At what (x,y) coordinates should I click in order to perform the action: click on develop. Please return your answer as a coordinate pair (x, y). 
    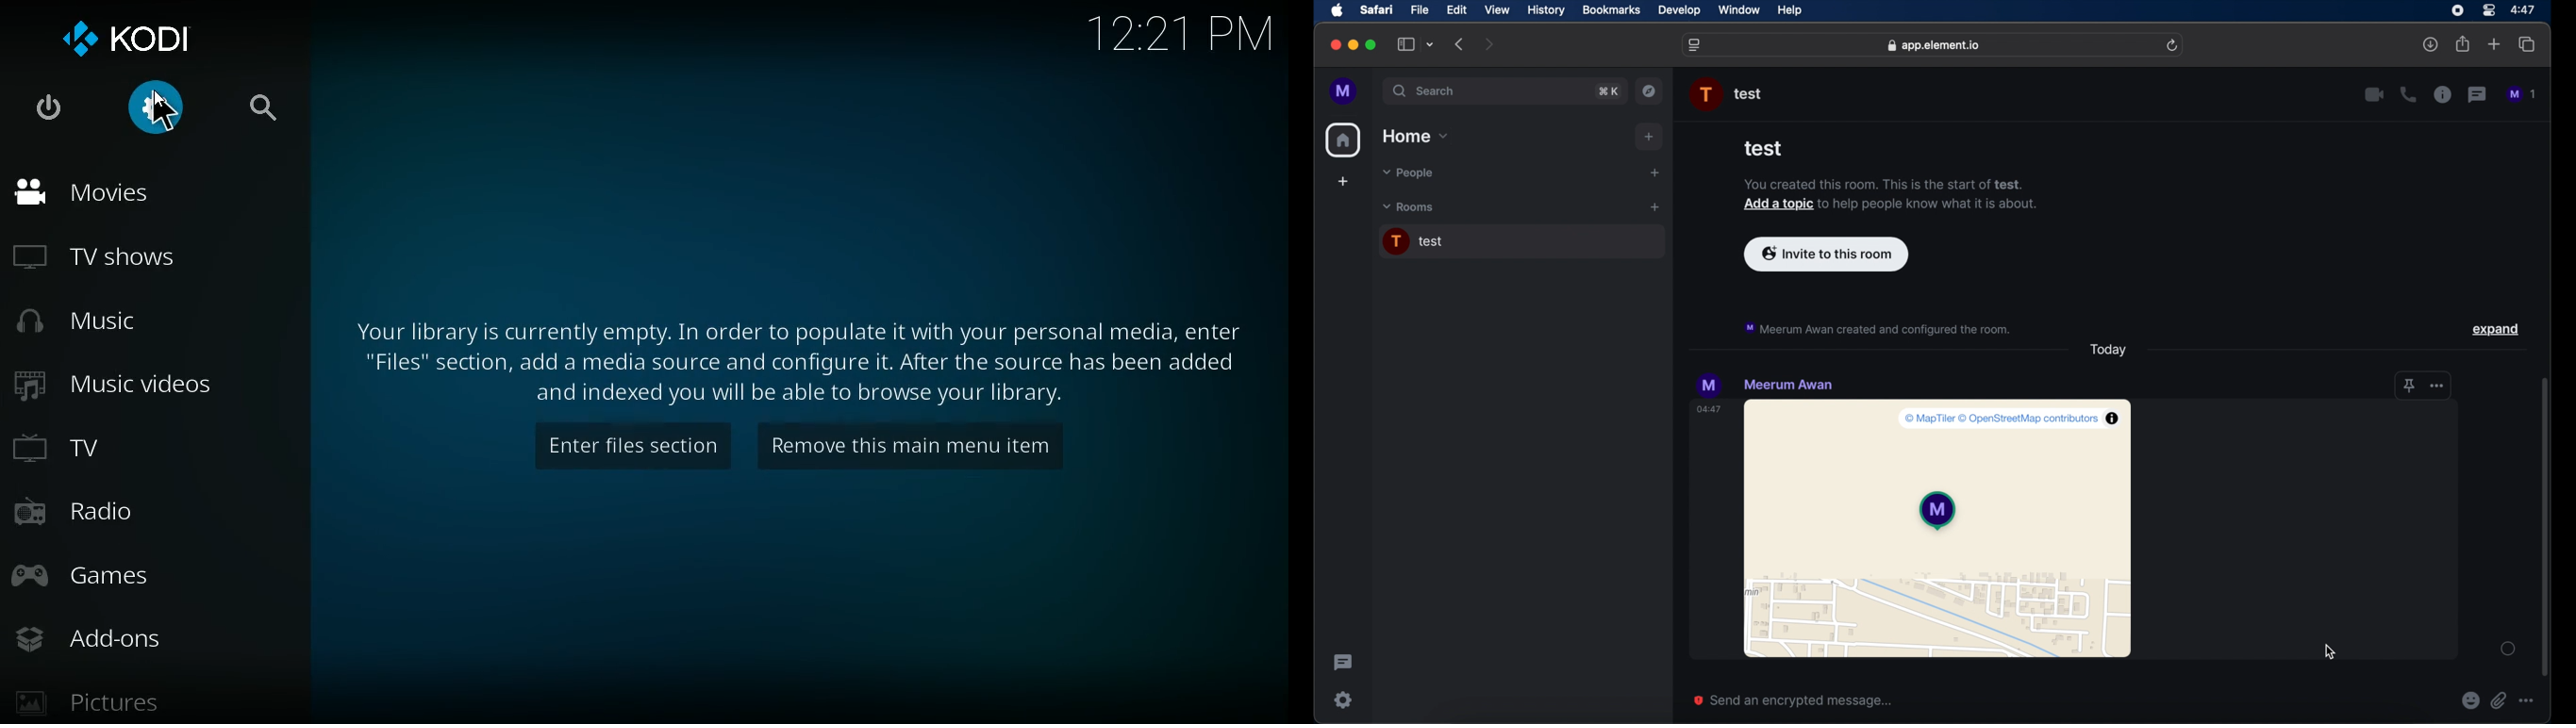
    Looking at the image, I should click on (1680, 11).